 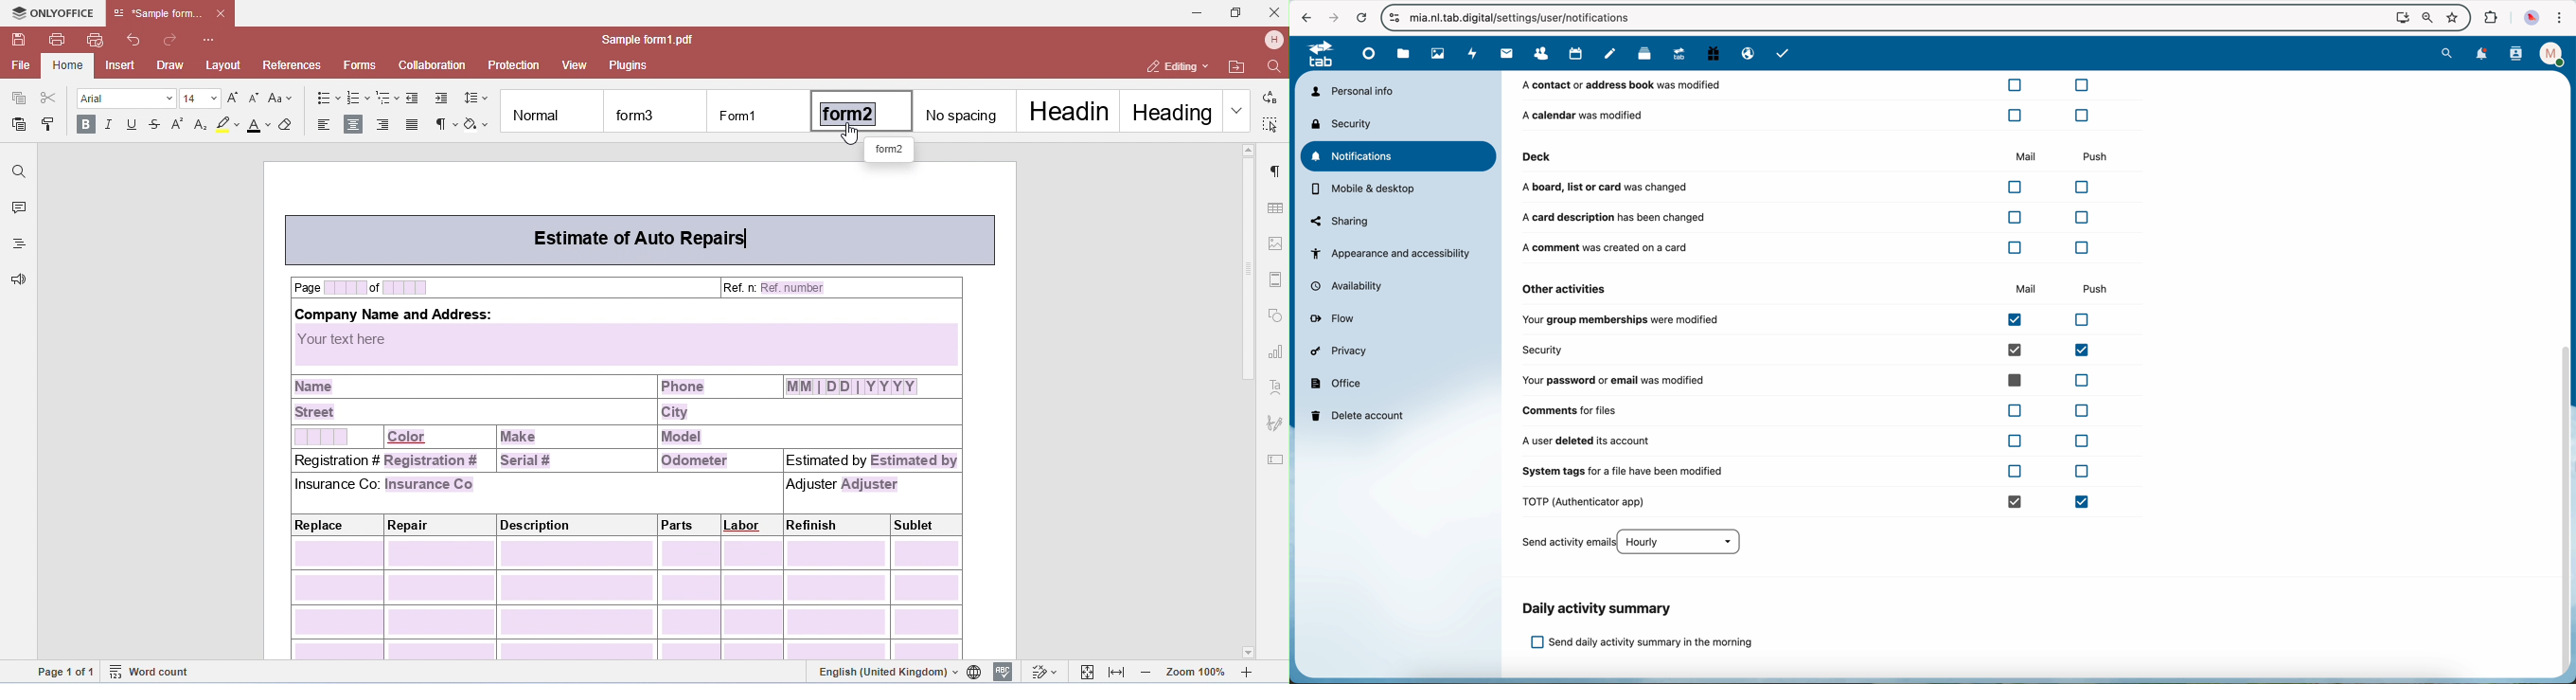 What do you see at coordinates (1392, 253) in the screenshot?
I see `appearance and accessibility` at bounding box center [1392, 253].